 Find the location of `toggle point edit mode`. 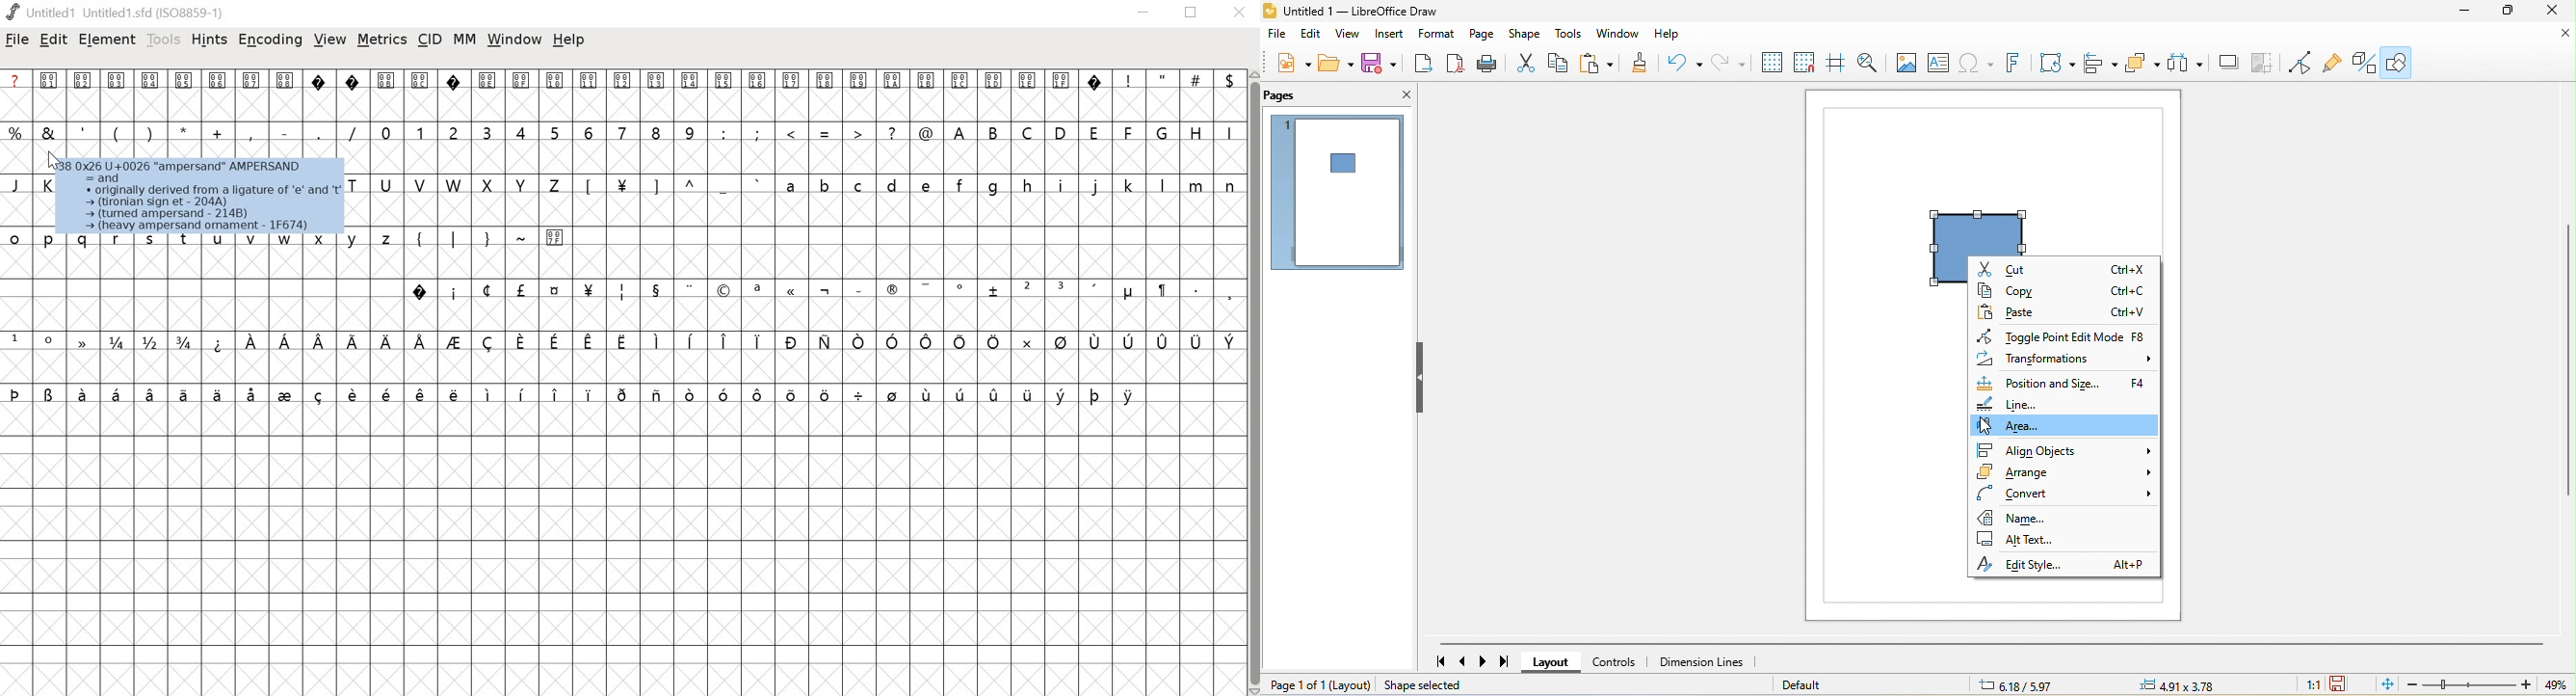

toggle point edit mode is located at coordinates (2301, 65).